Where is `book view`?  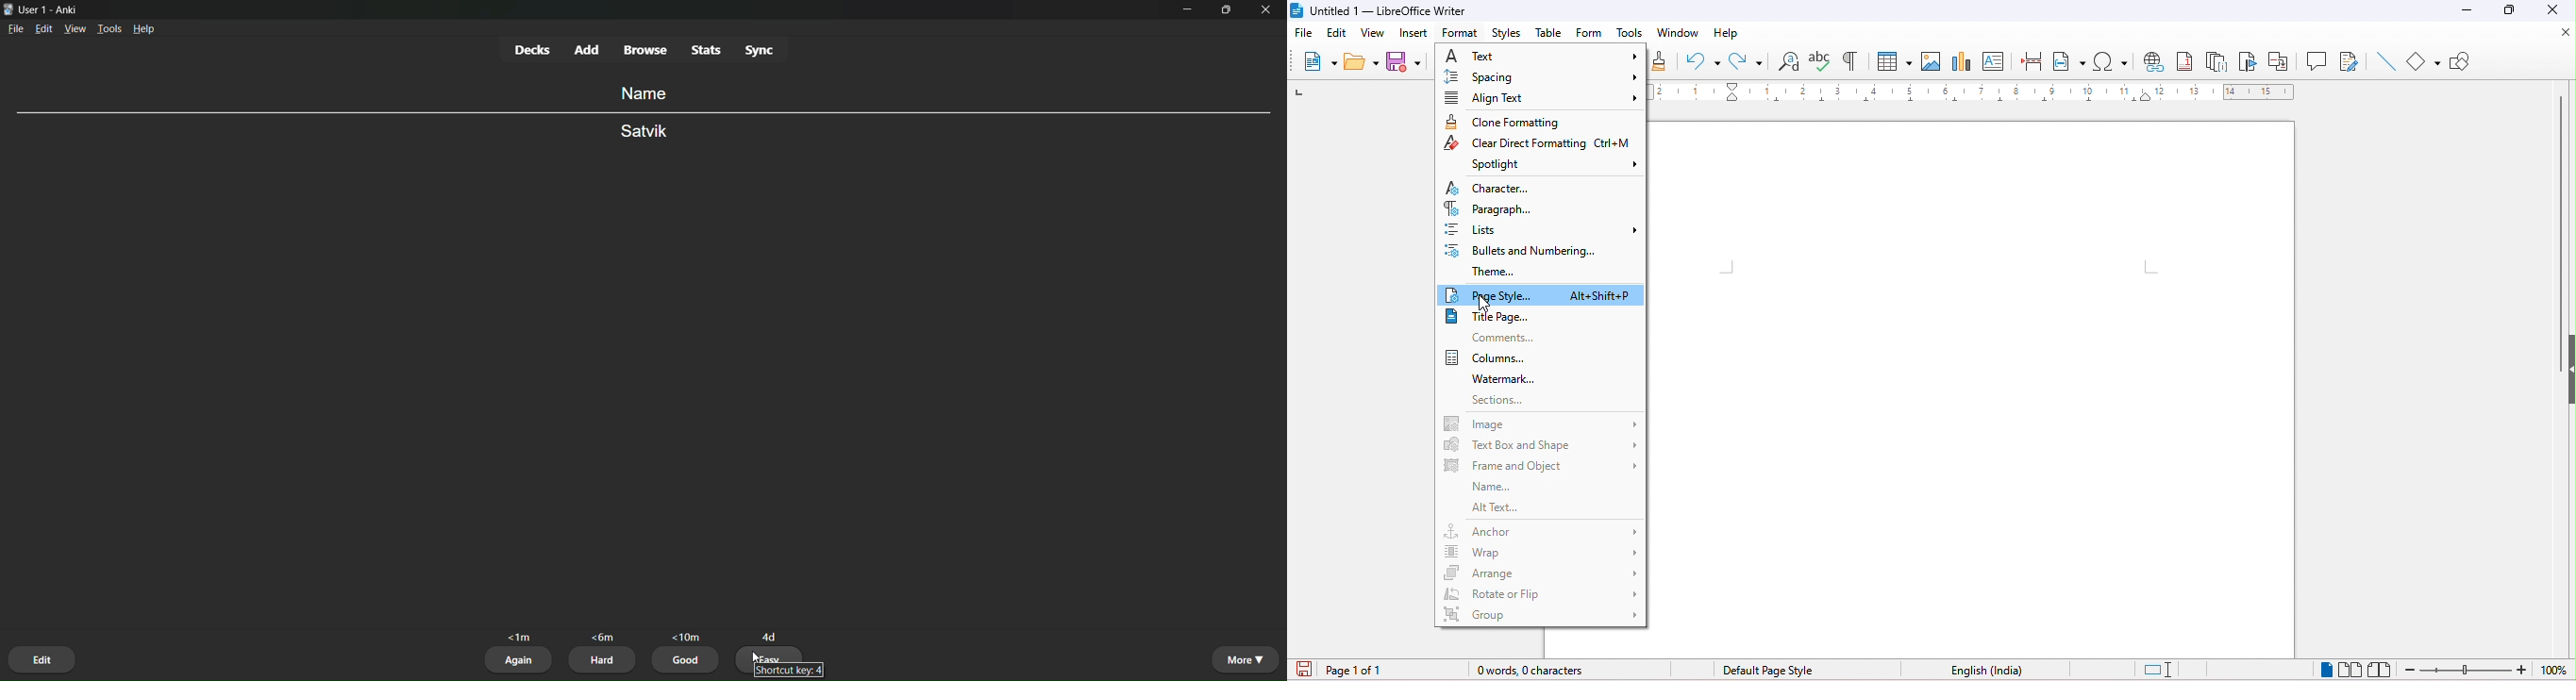
book view is located at coordinates (2383, 666).